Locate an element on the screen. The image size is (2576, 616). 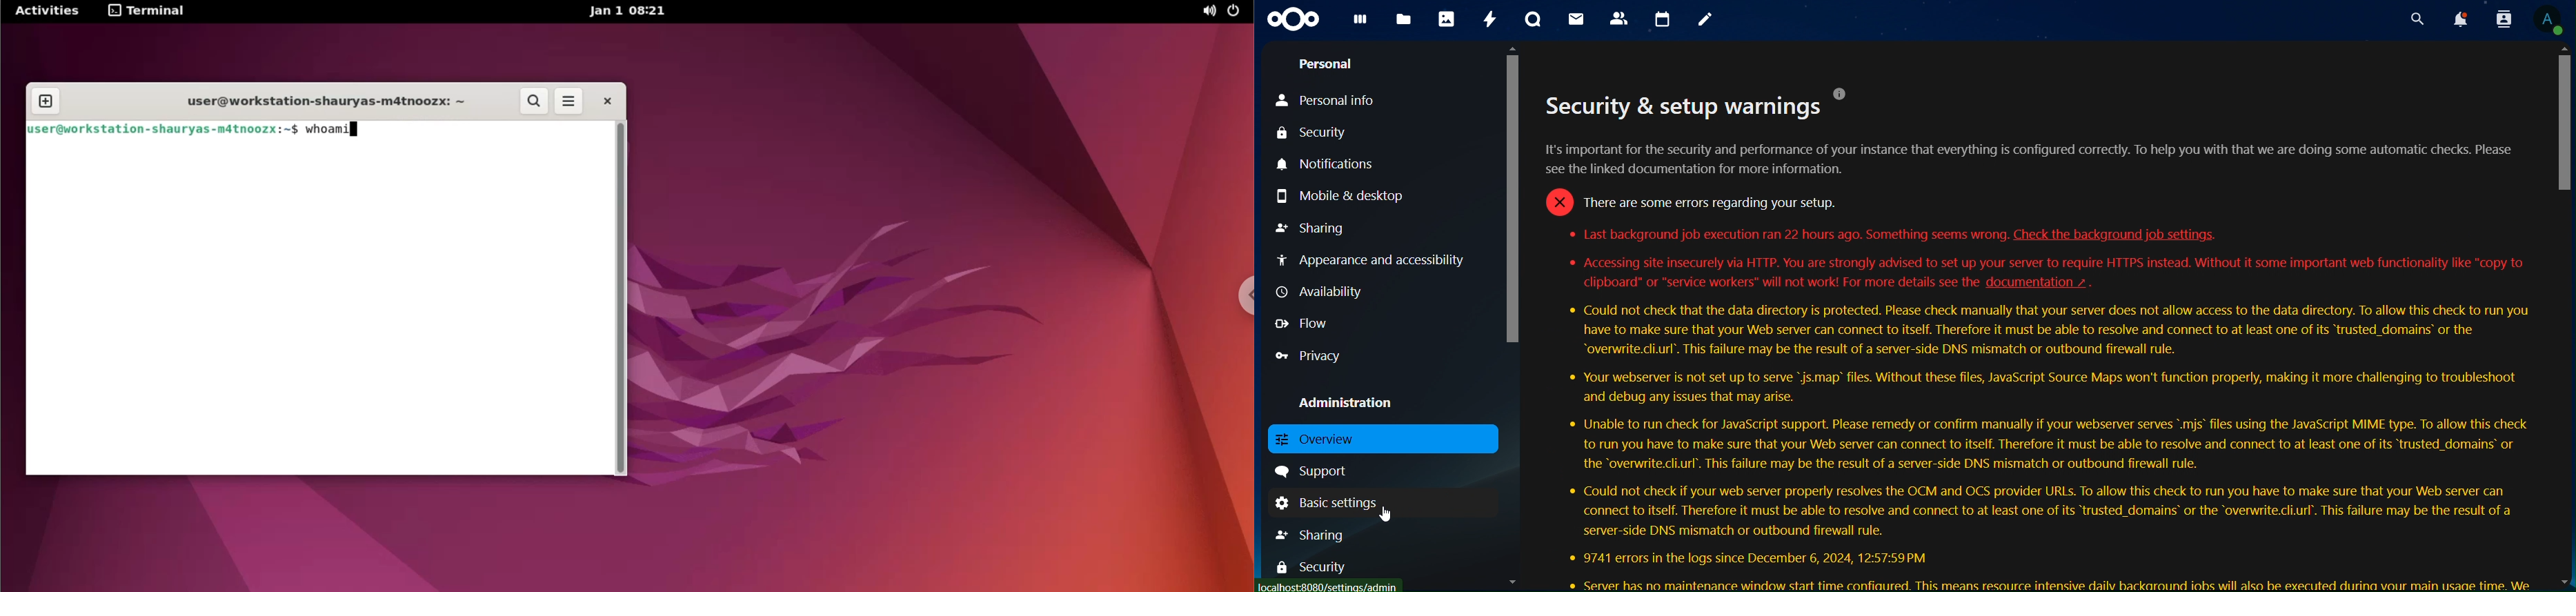
flow is located at coordinates (1304, 323).